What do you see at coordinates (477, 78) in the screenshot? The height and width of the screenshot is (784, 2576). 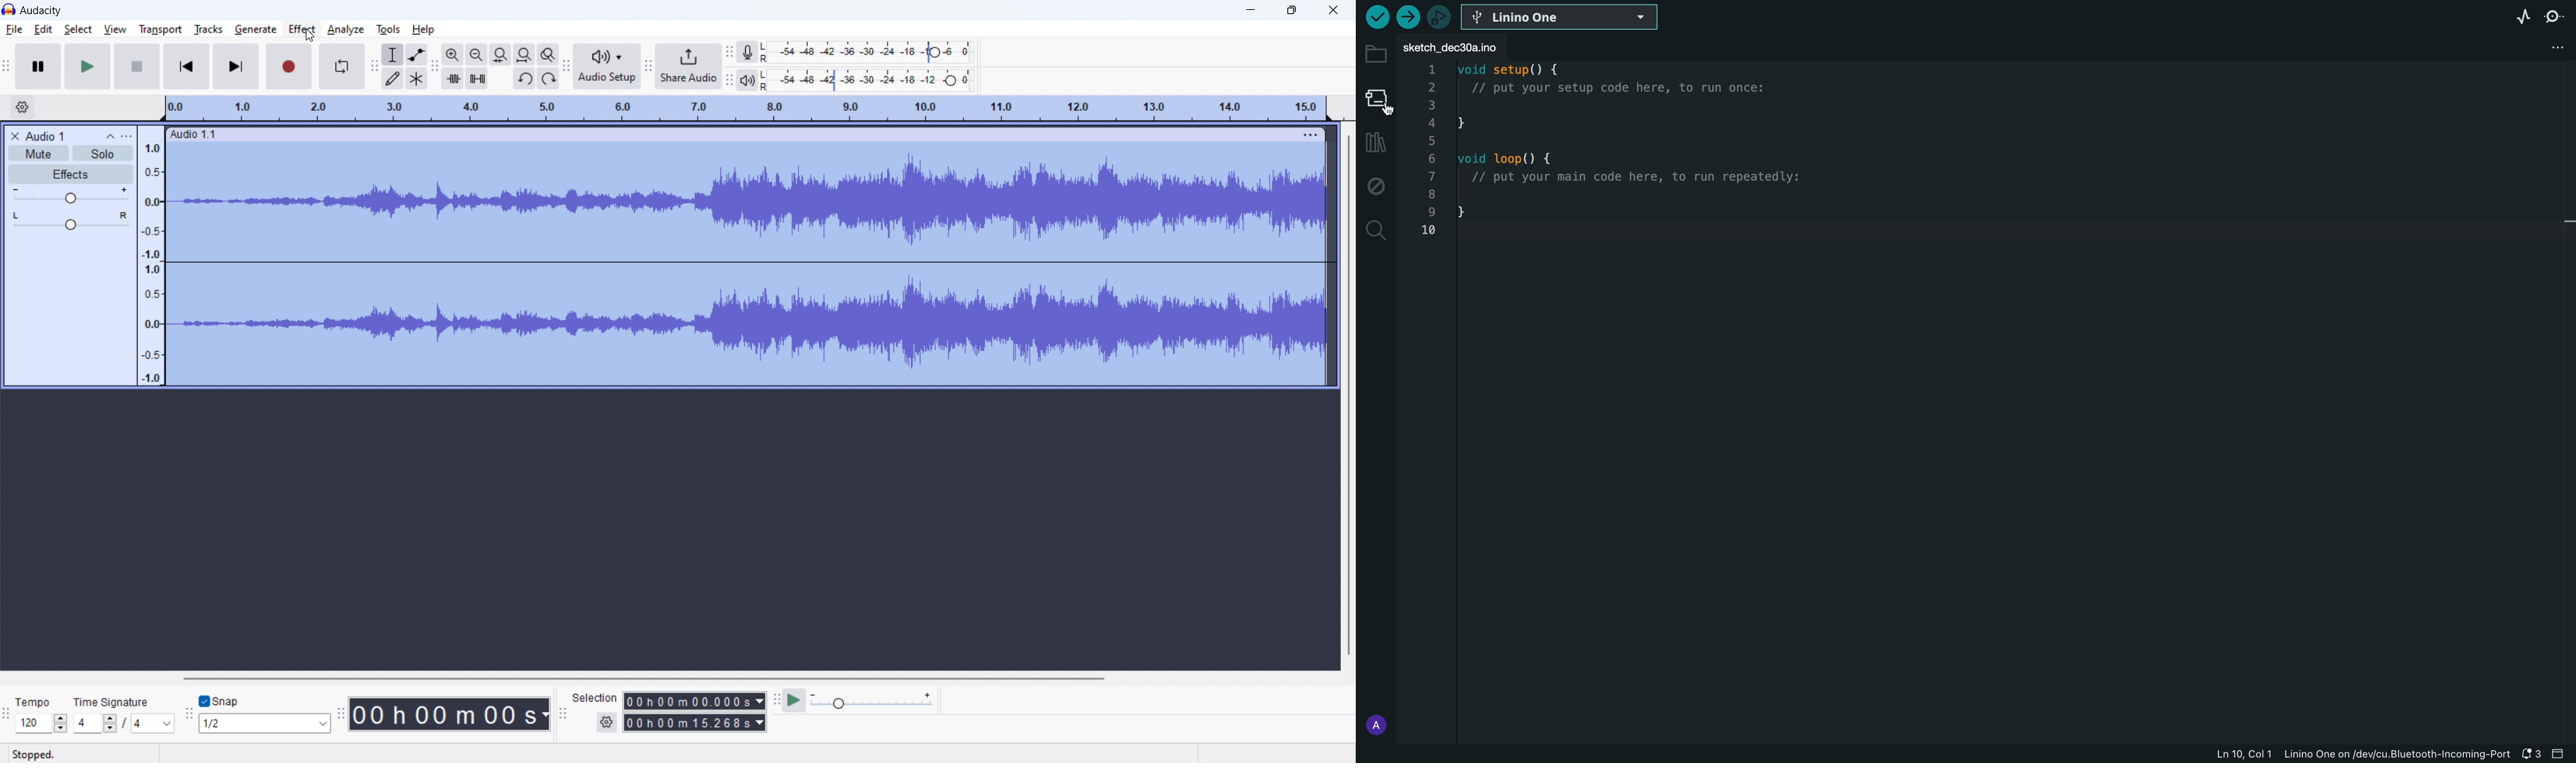 I see `silence audio selection` at bounding box center [477, 78].